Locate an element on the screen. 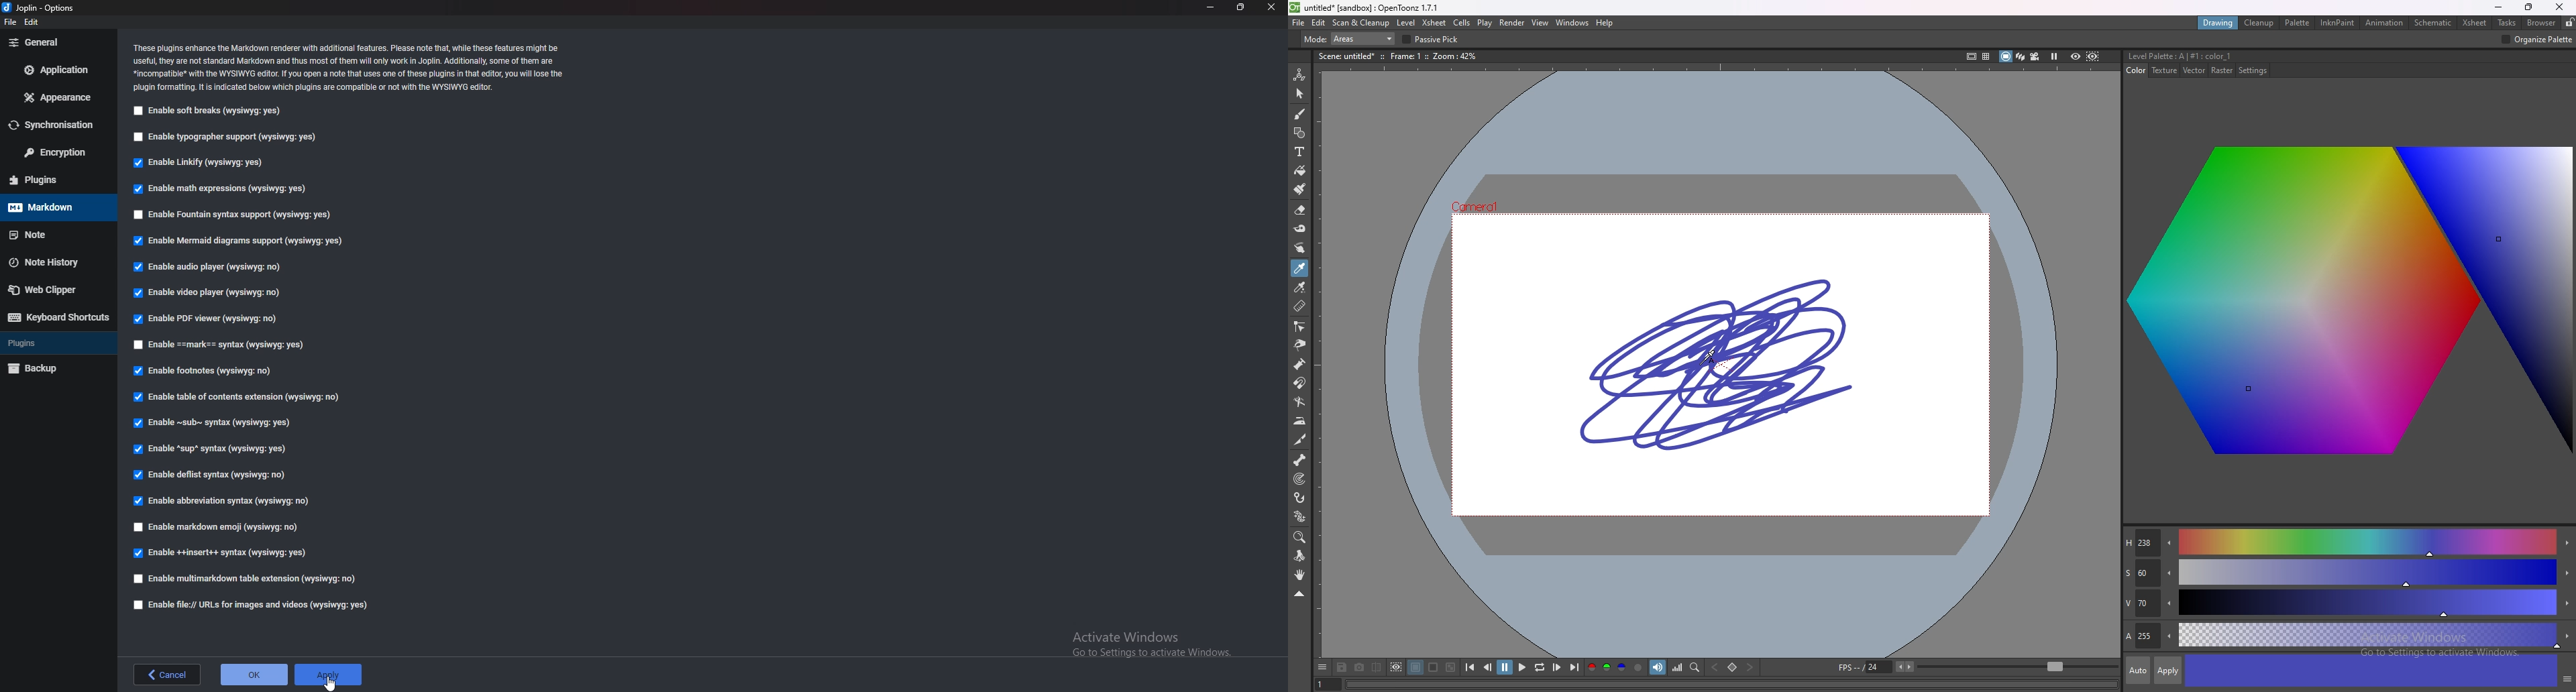 The image size is (2576, 700). resize is located at coordinates (2529, 7).